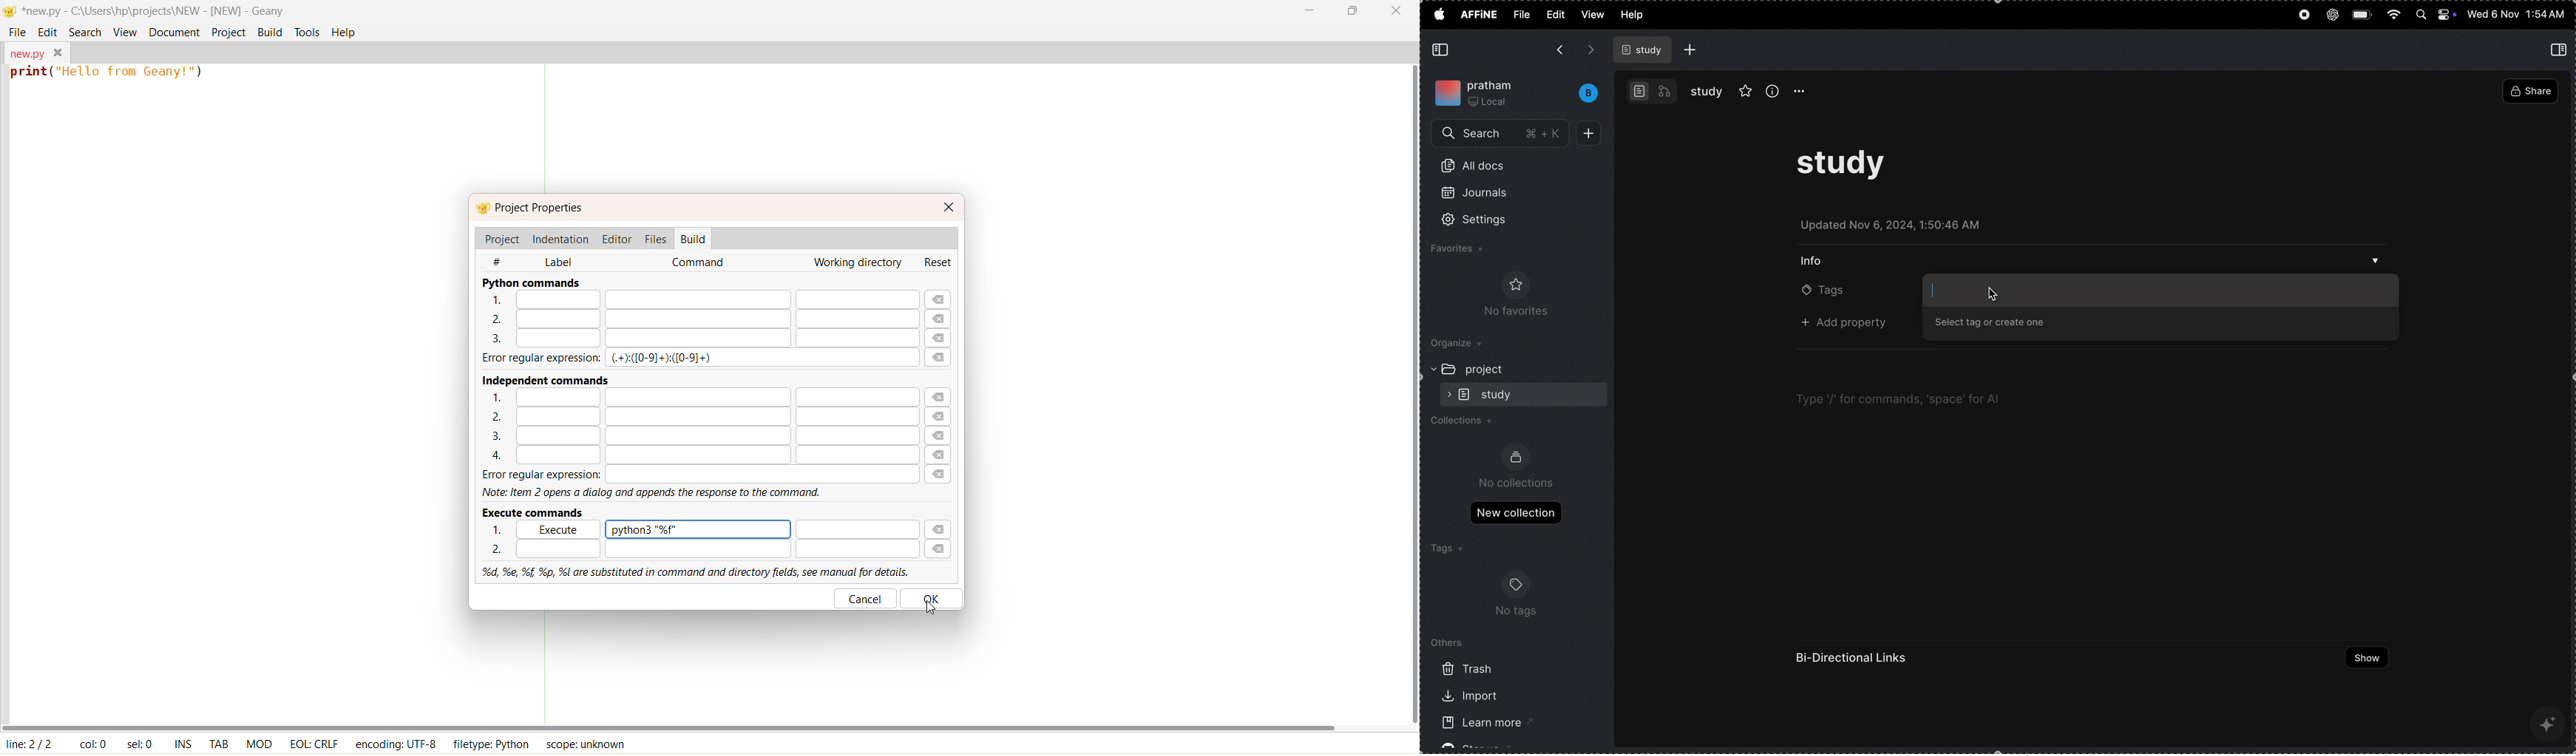  I want to click on execute, so click(555, 529).